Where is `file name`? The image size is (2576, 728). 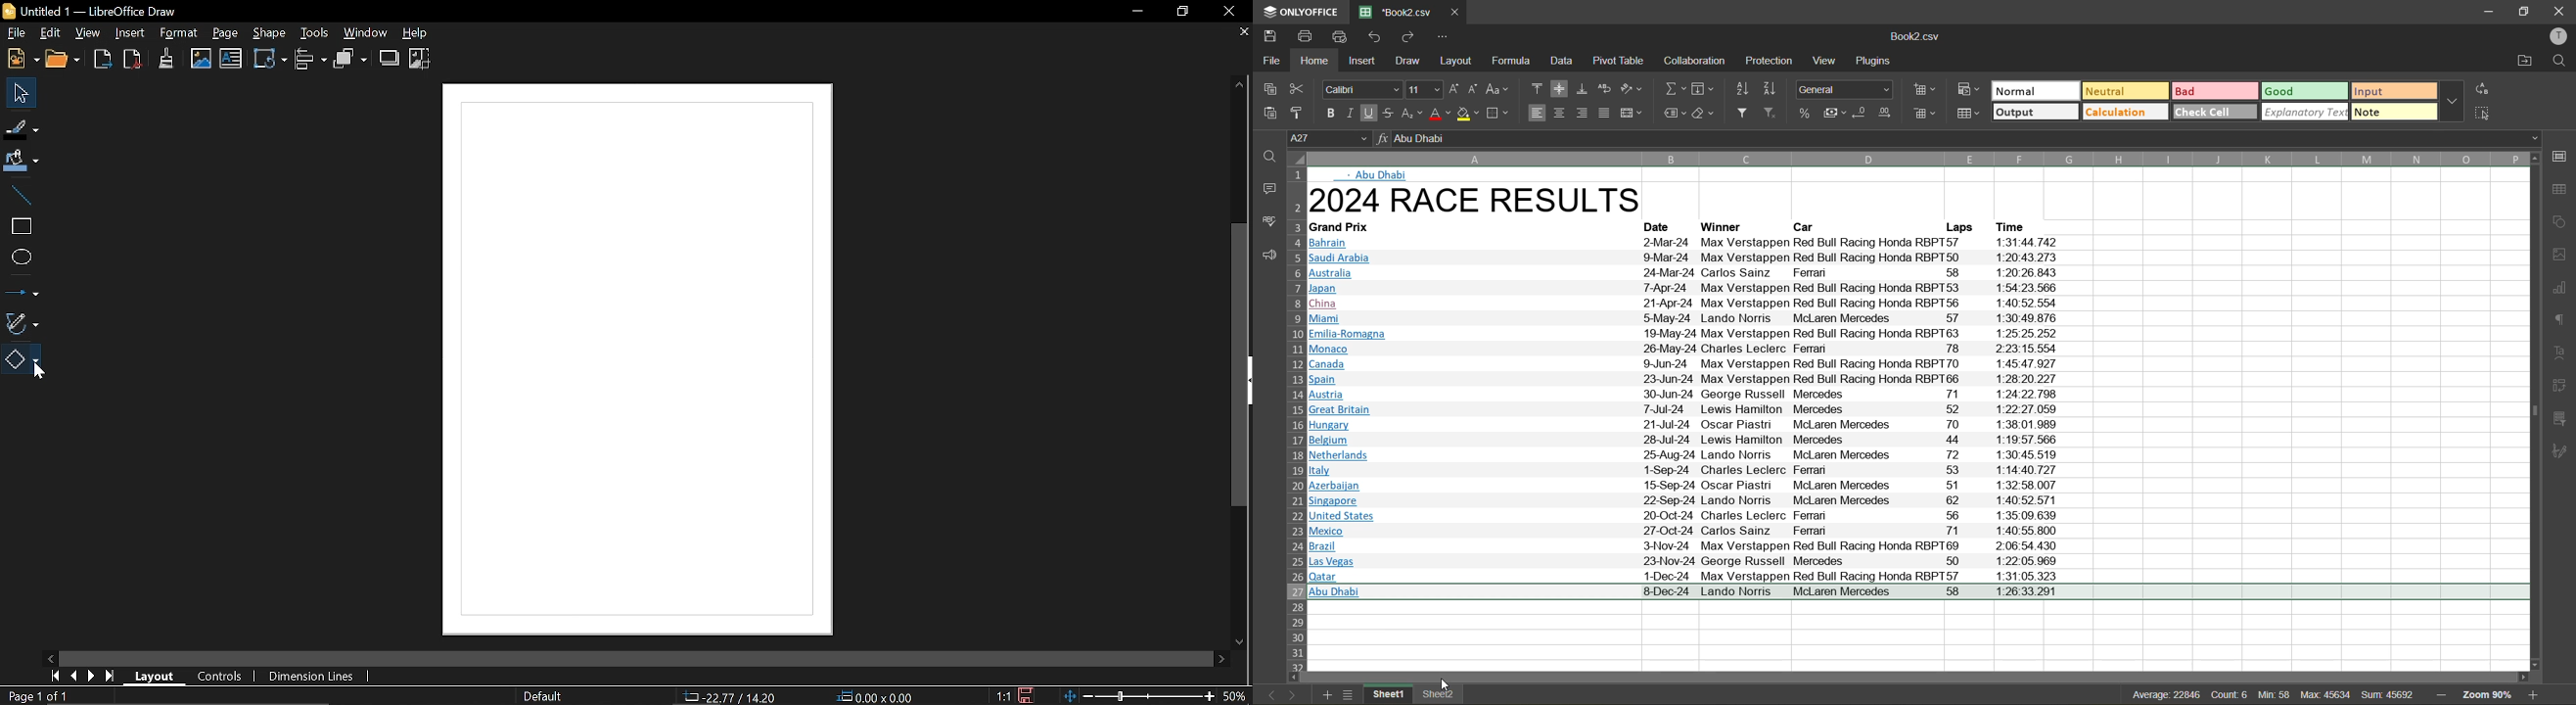 file name is located at coordinates (1919, 38).